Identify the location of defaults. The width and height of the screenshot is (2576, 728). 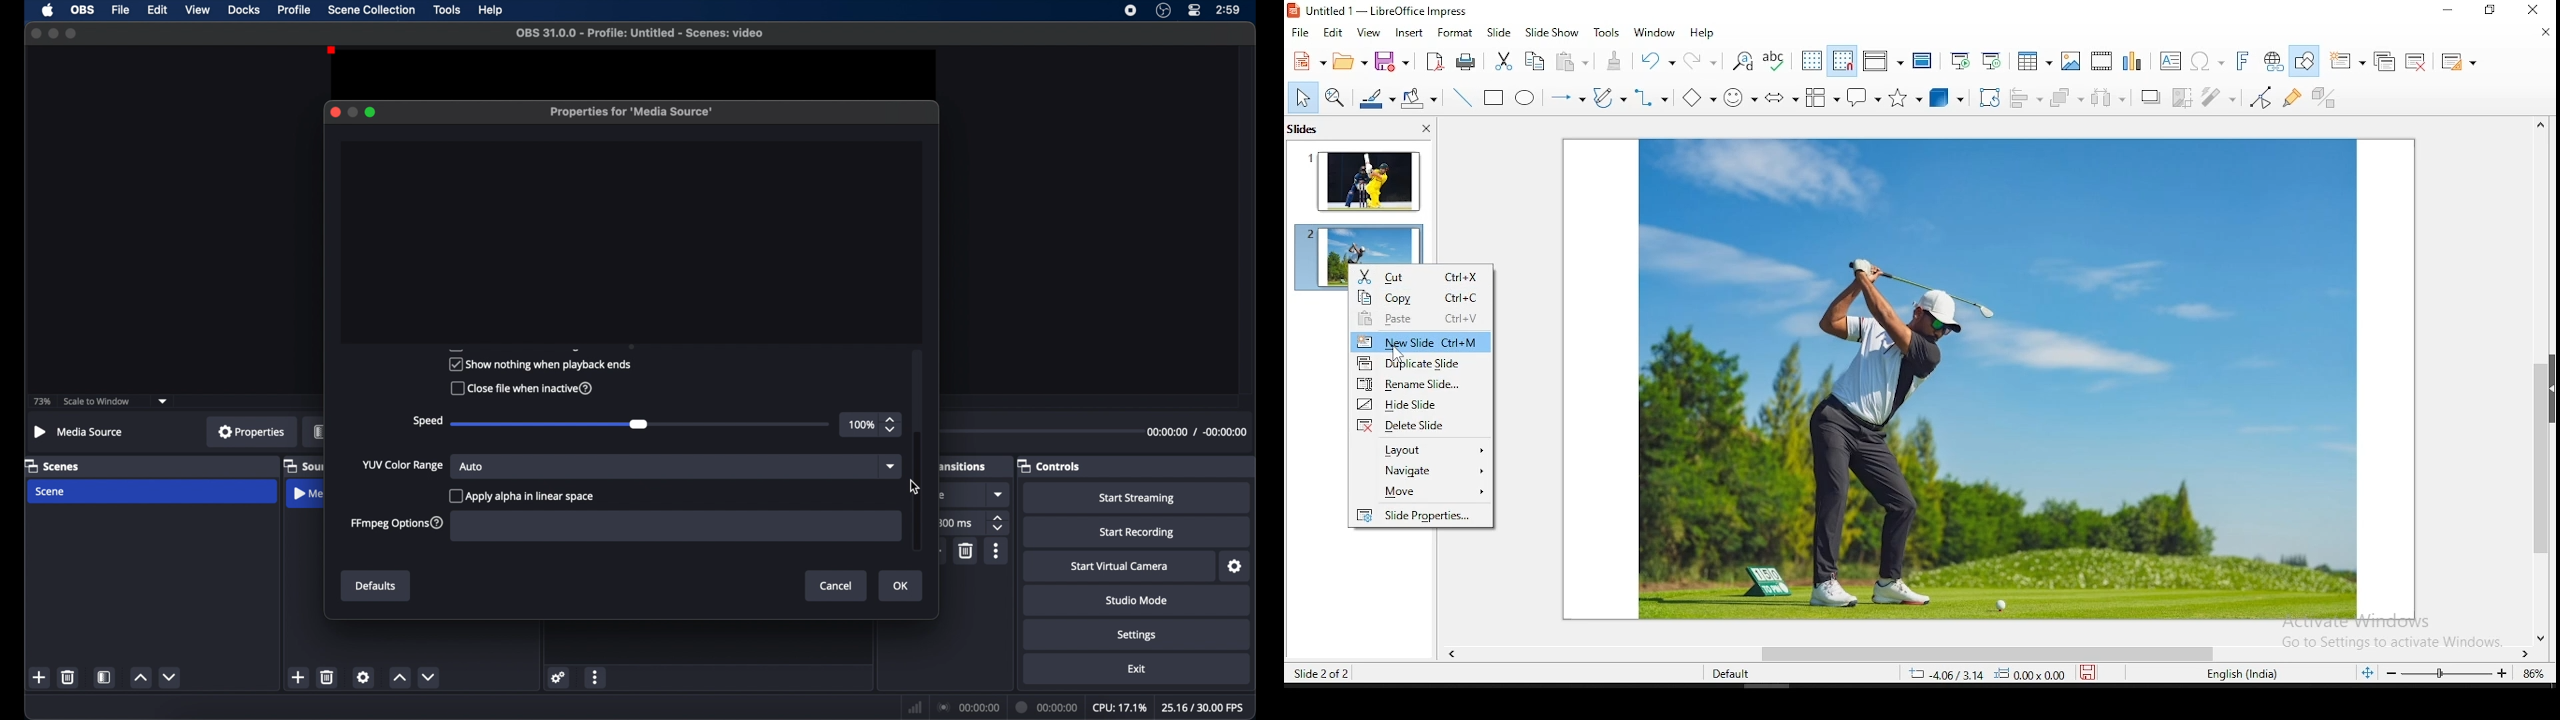
(377, 586).